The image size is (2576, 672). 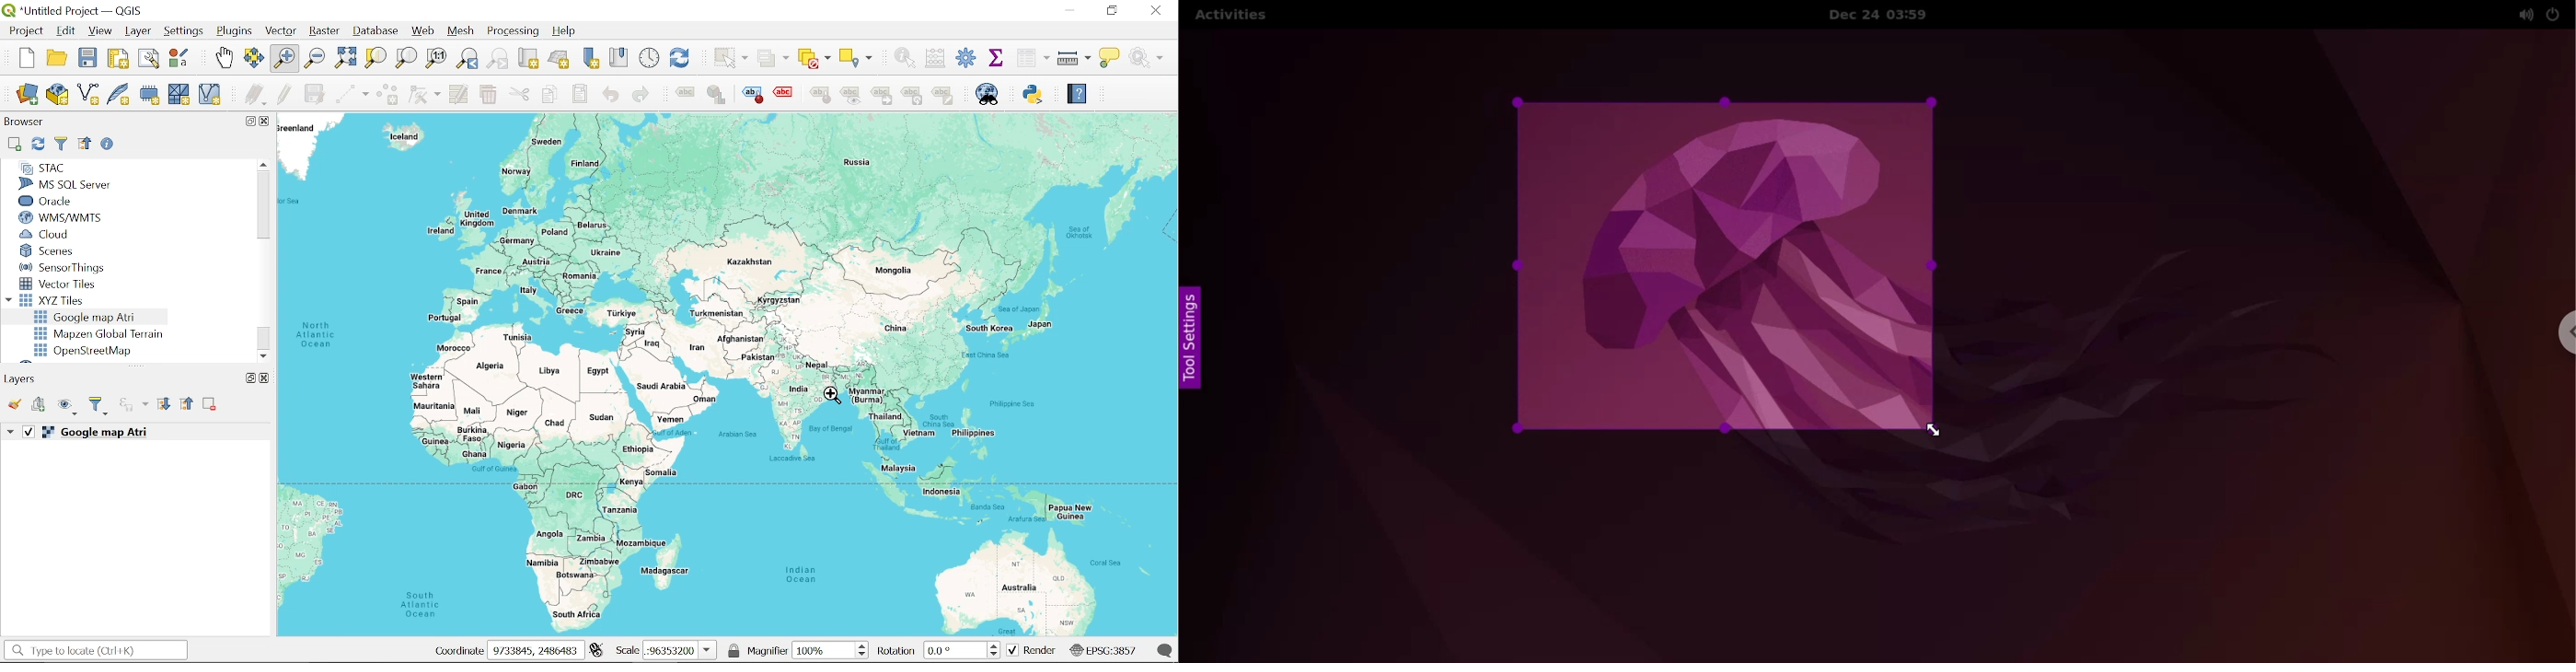 I want to click on Collapse all, so click(x=85, y=143).